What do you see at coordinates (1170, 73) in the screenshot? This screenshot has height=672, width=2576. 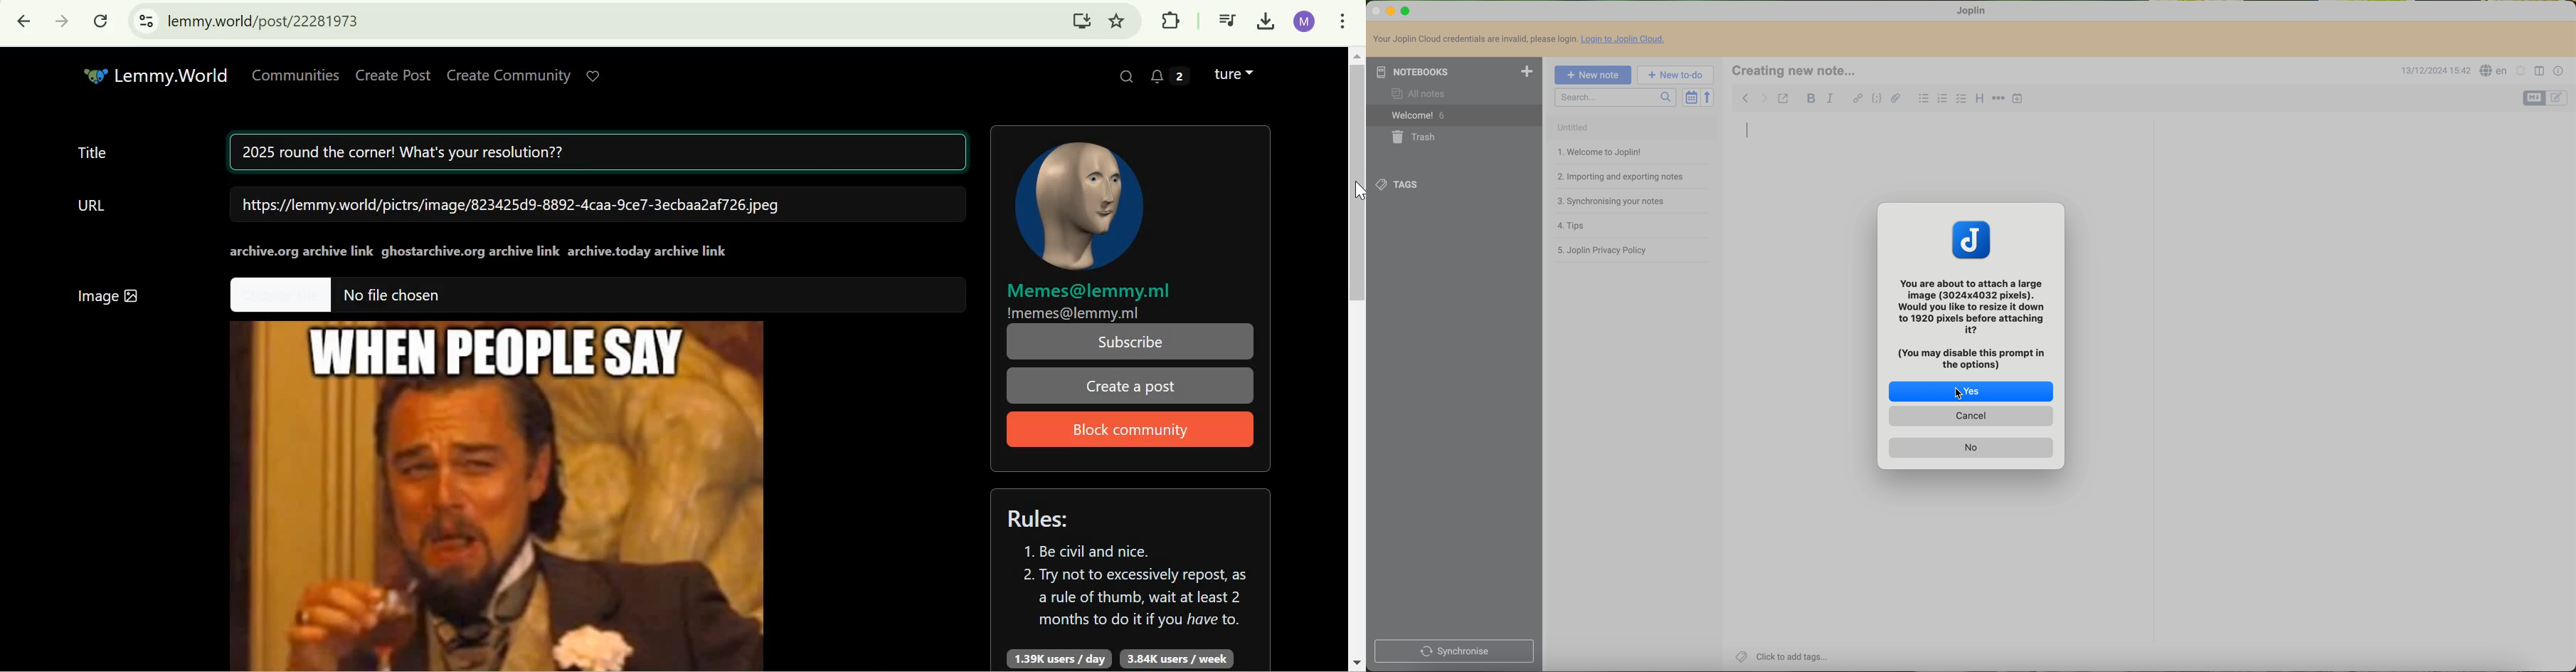 I see `2 unread messages` at bounding box center [1170, 73].